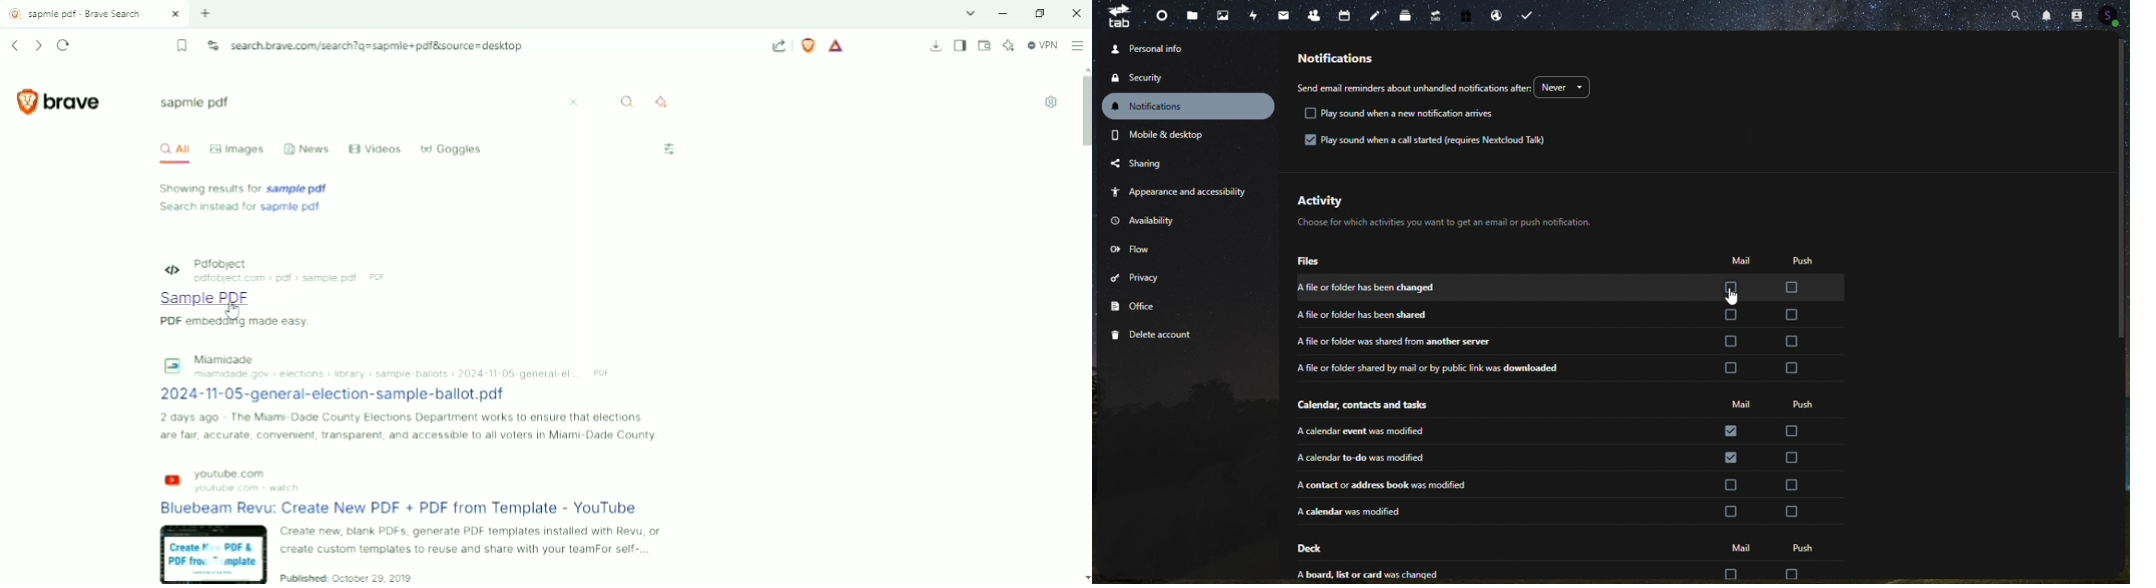  What do you see at coordinates (1138, 249) in the screenshot?
I see `flow` at bounding box center [1138, 249].